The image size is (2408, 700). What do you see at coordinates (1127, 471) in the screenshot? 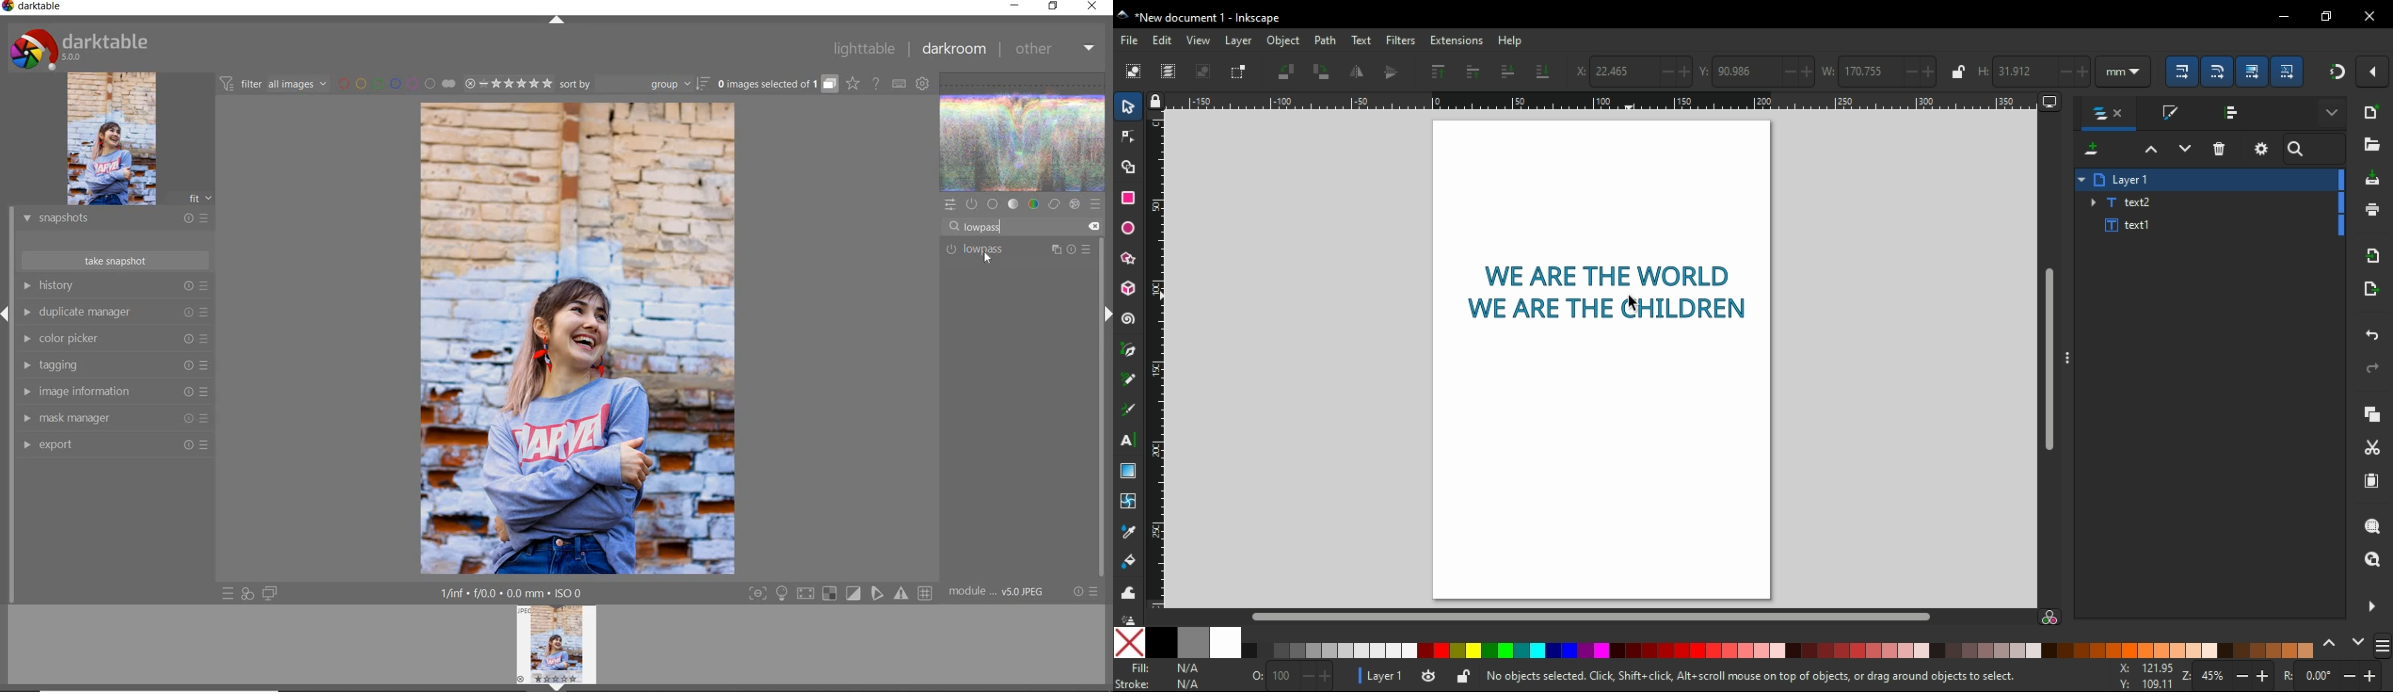
I see `gradient tool` at bounding box center [1127, 471].